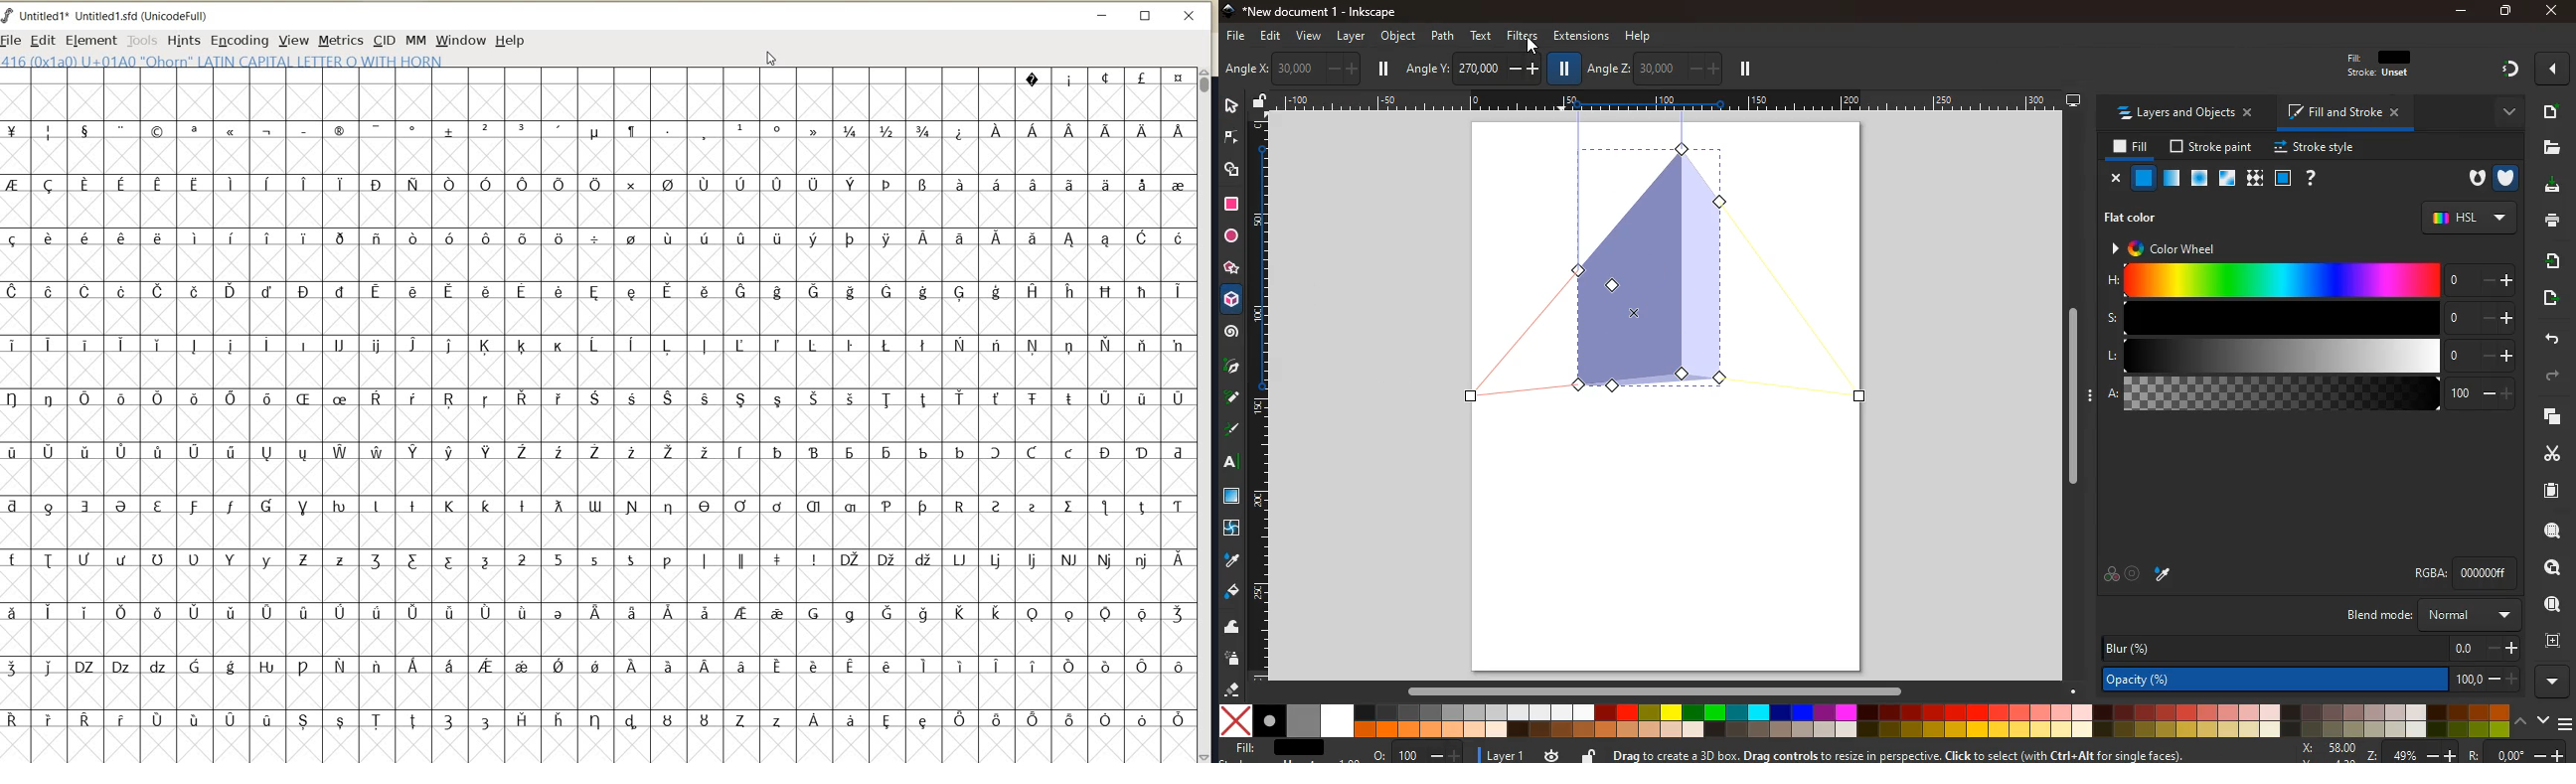 The image size is (2576, 784). Describe the element at coordinates (2564, 719) in the screenshot. I see `menu` at that location.